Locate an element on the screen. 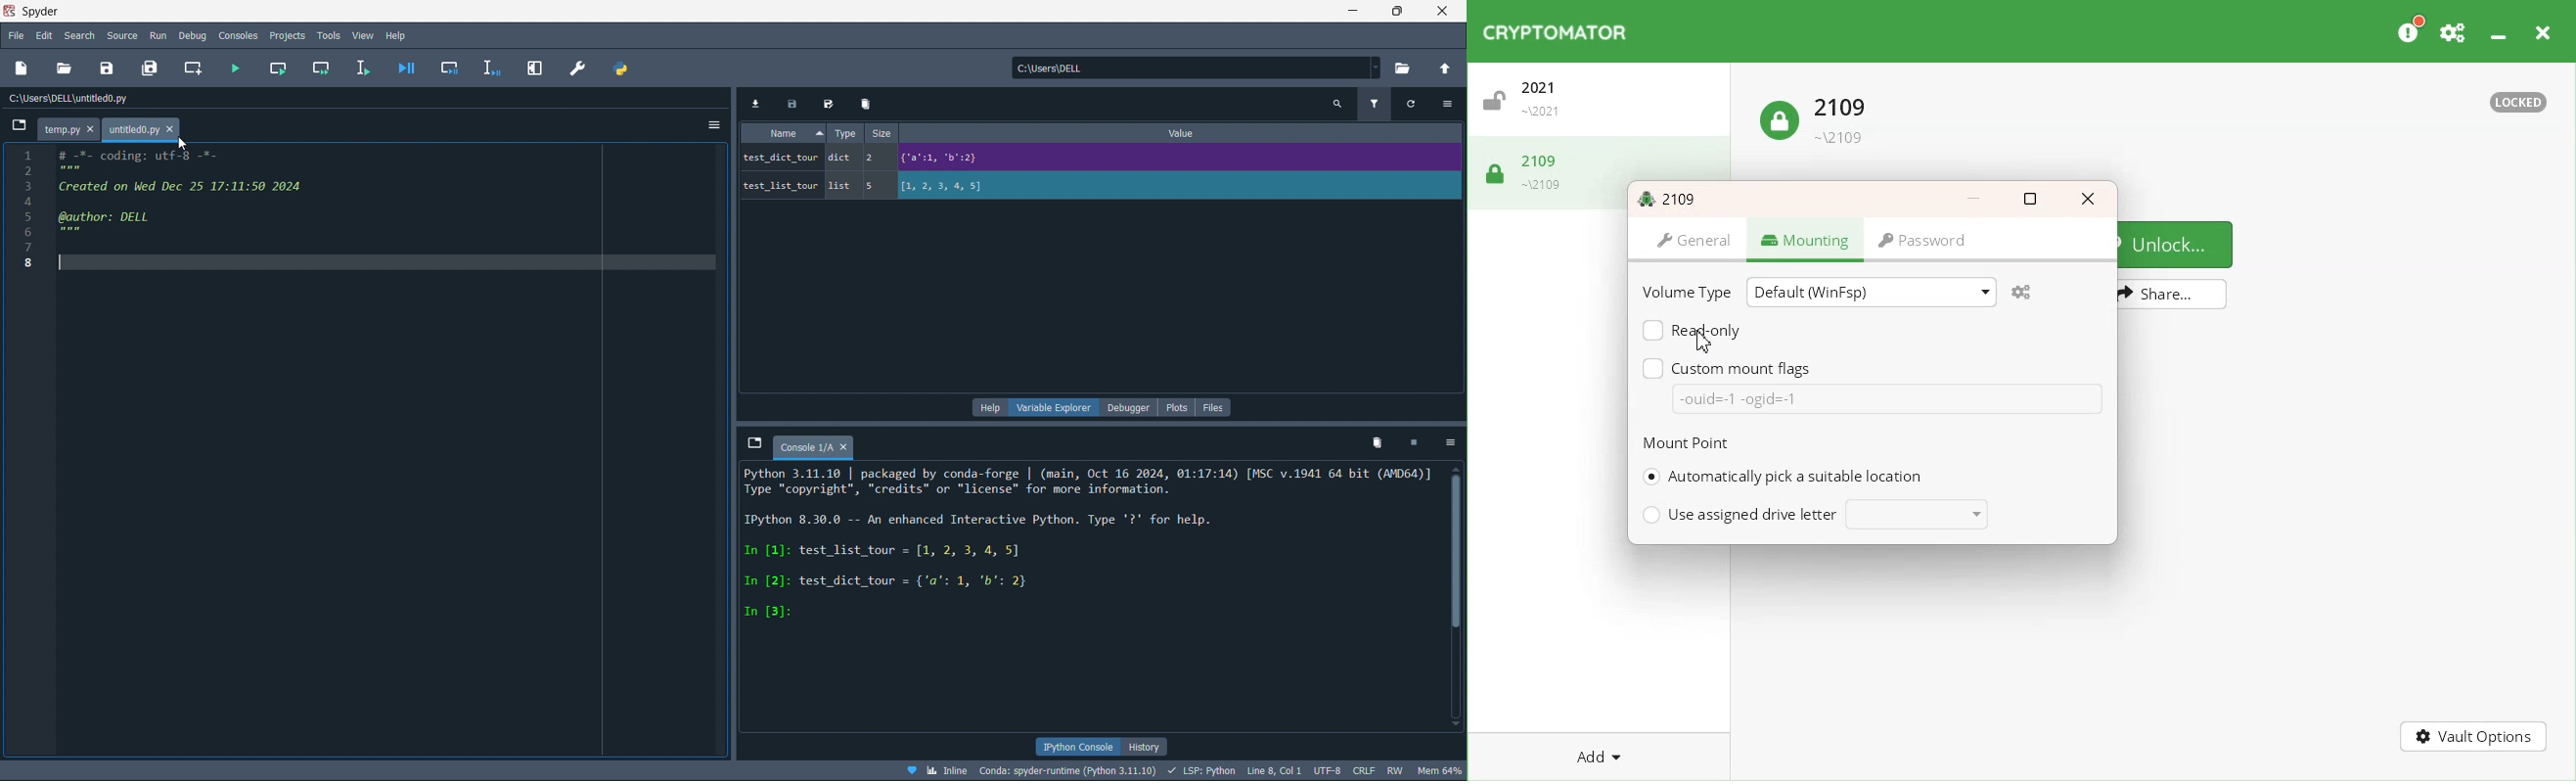 This screenshot has height=784, width=2576. run line is located at coordinates (362, 66).